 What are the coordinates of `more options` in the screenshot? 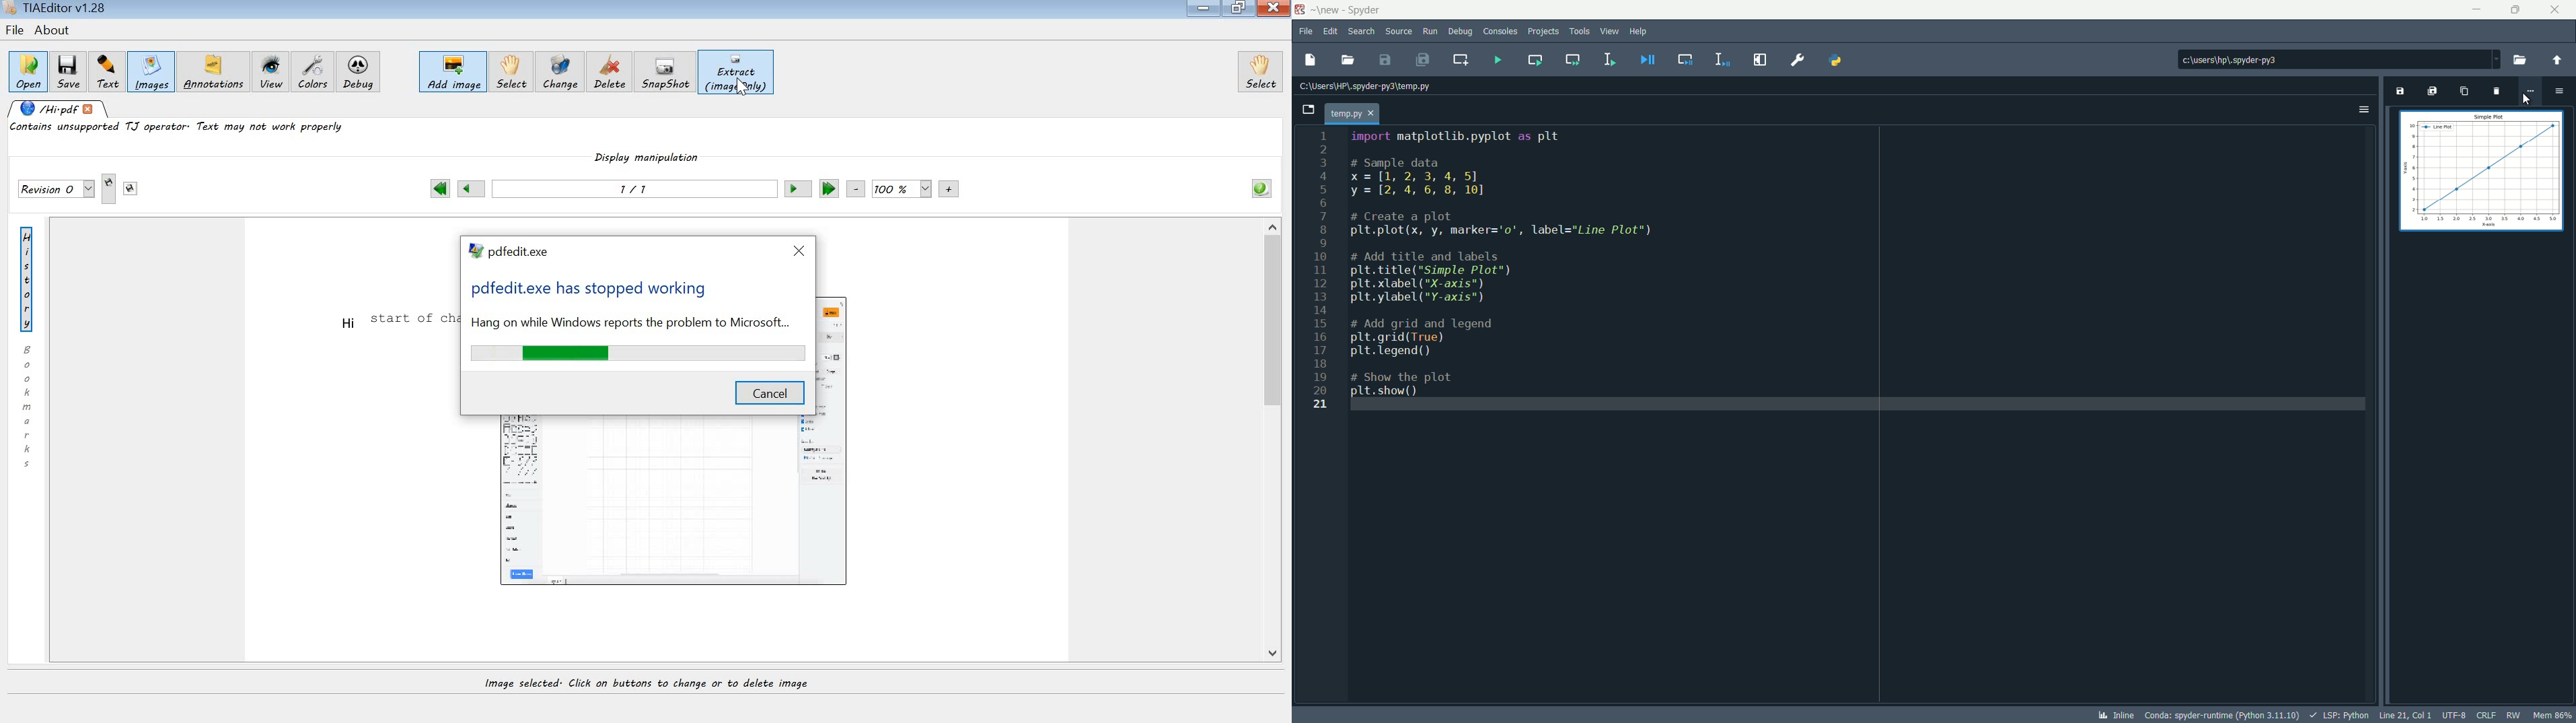 It's located at (2530, 90).